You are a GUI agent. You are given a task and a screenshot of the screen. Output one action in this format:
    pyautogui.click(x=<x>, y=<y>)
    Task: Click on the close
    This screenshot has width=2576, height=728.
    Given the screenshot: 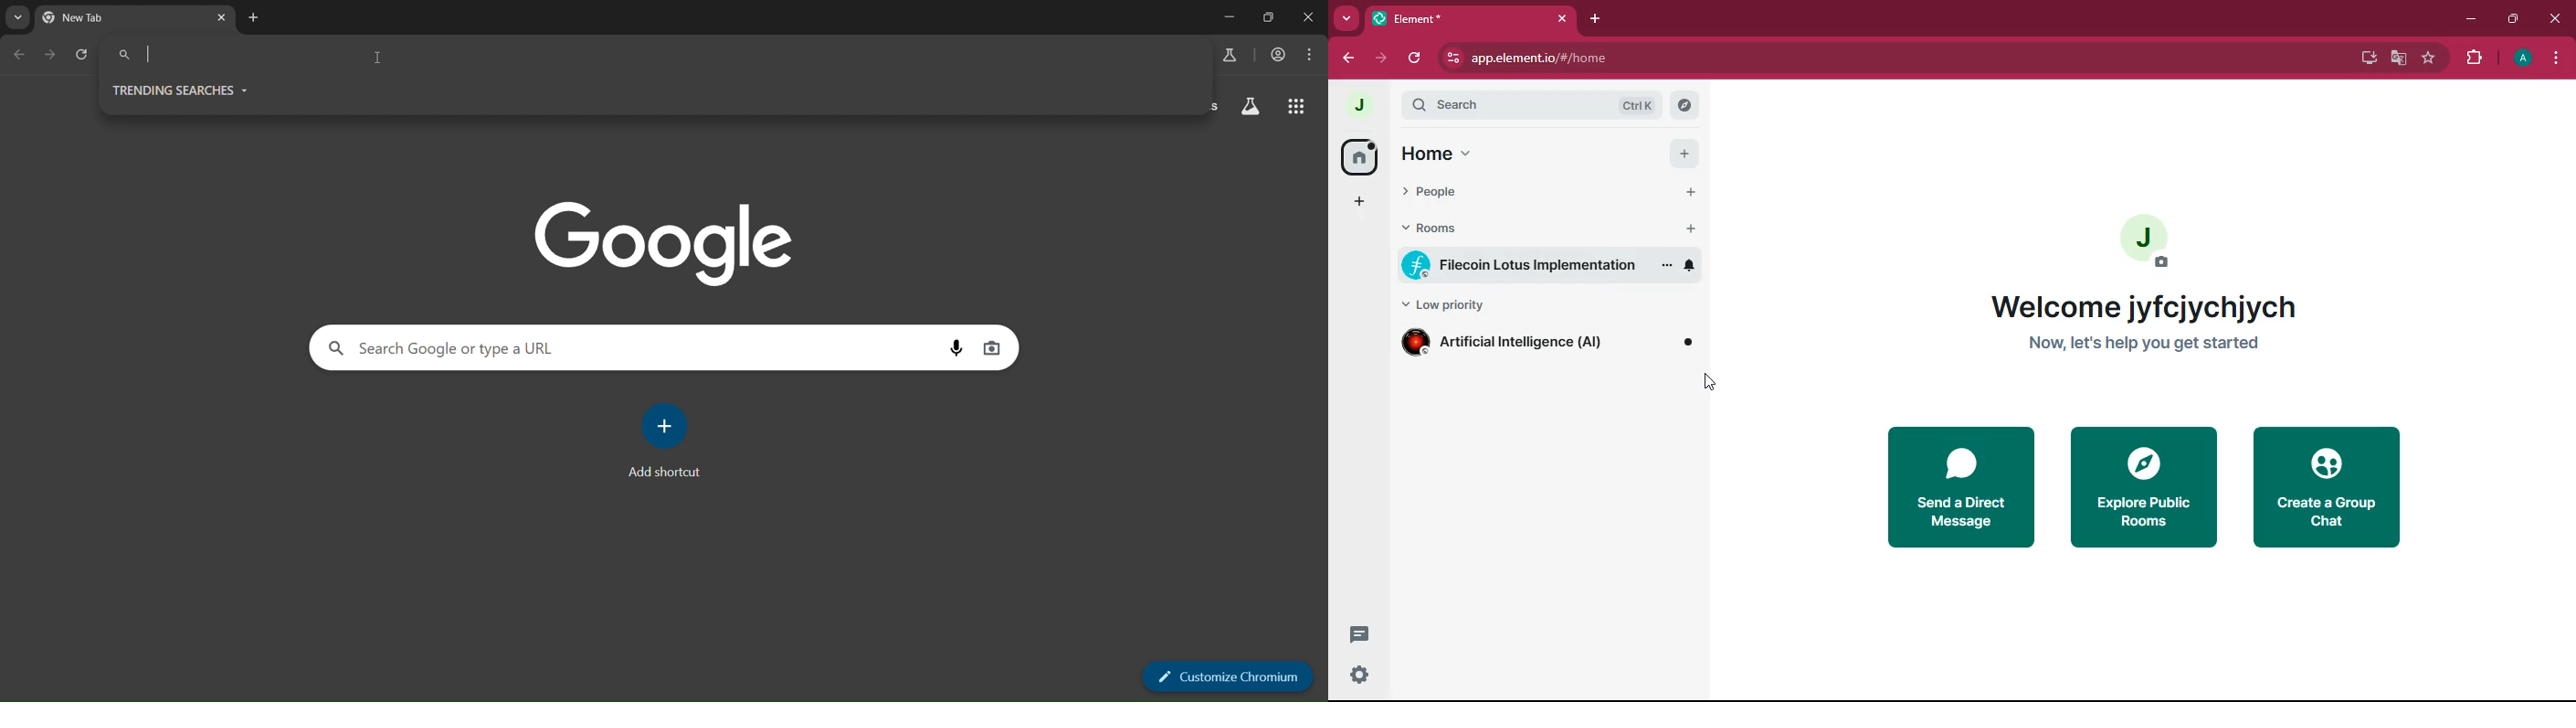 What is the action you would take?
    pyautogui.click(x=1311, y=17)
    